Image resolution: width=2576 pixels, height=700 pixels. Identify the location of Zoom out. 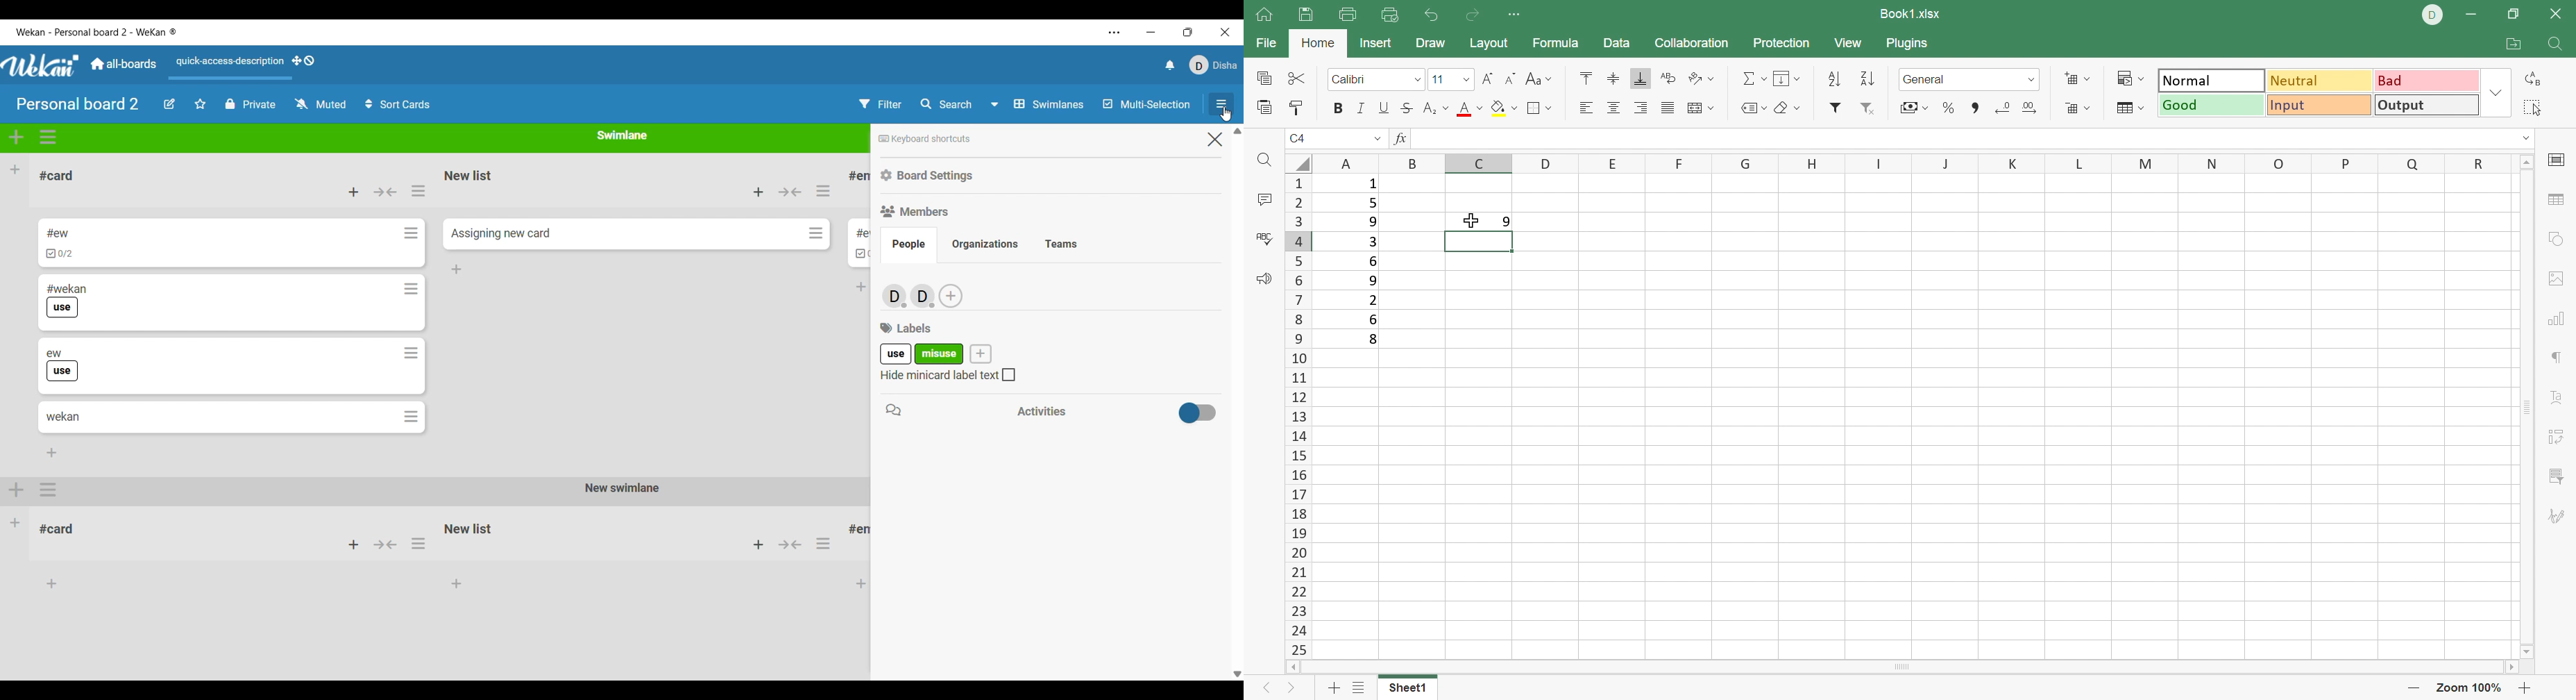
(2410, 690).